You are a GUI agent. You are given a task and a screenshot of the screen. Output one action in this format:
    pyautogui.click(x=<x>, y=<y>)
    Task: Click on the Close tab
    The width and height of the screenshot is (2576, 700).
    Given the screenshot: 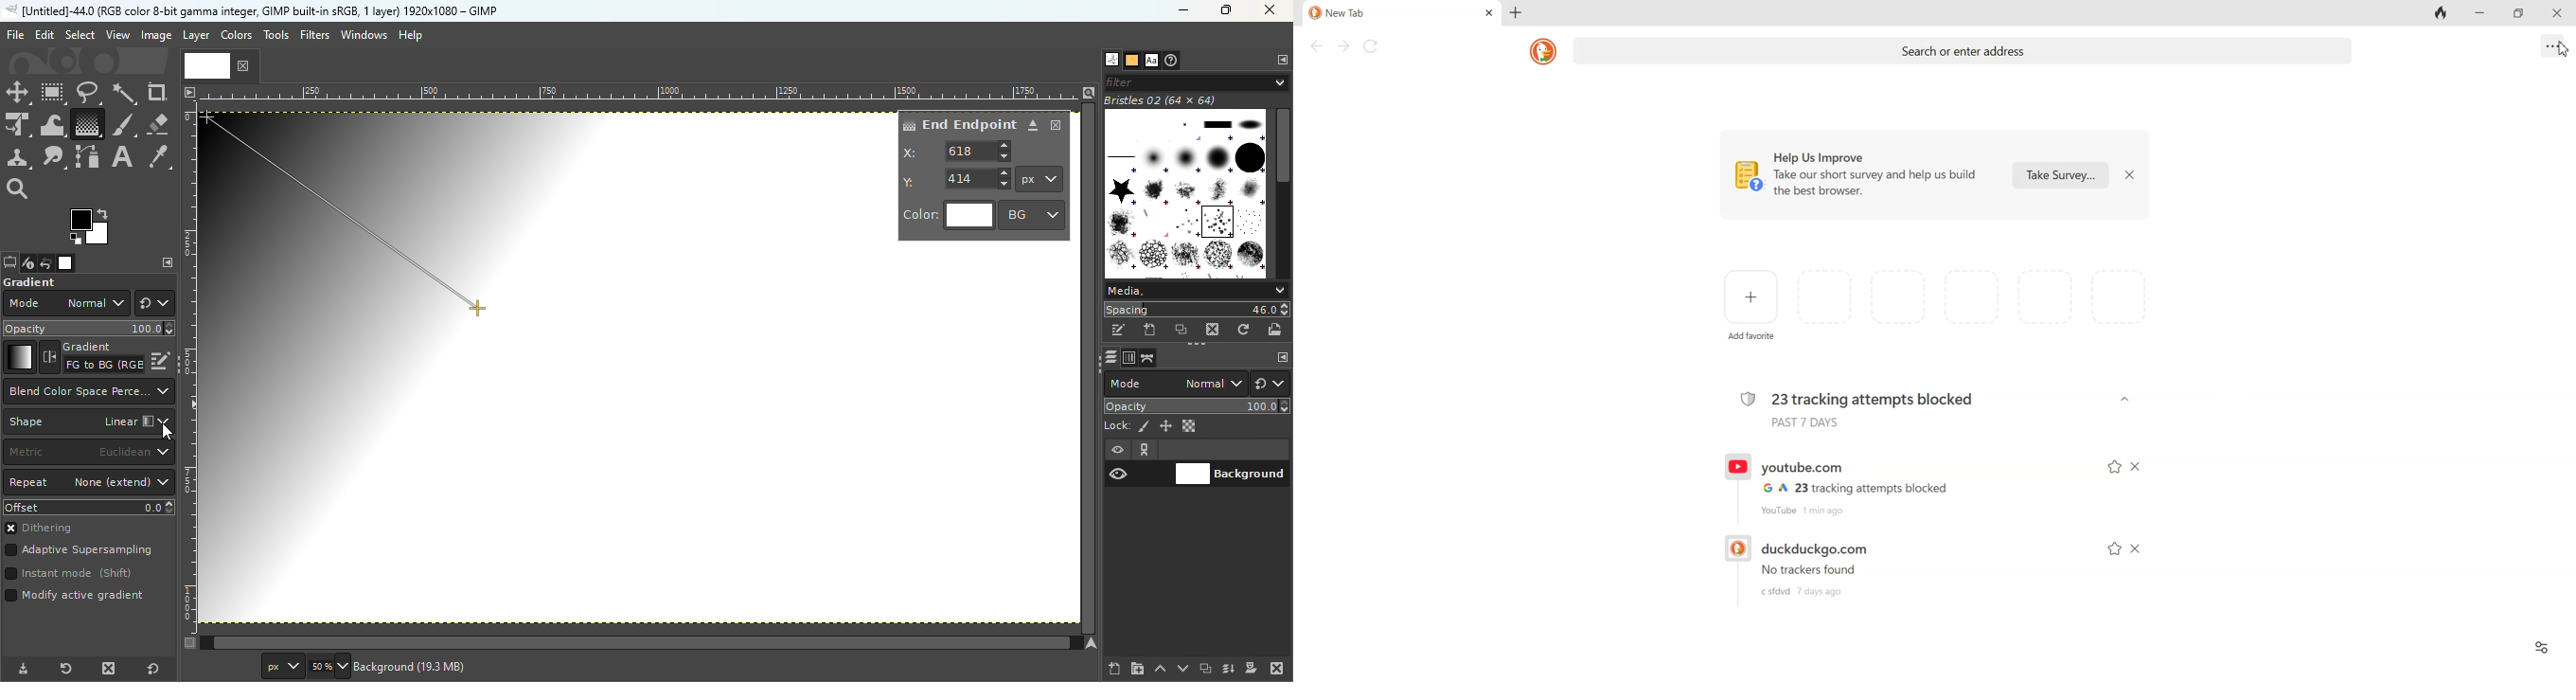 What is the action you would take?
    pyautogui.click(x=1490, y=13)
    